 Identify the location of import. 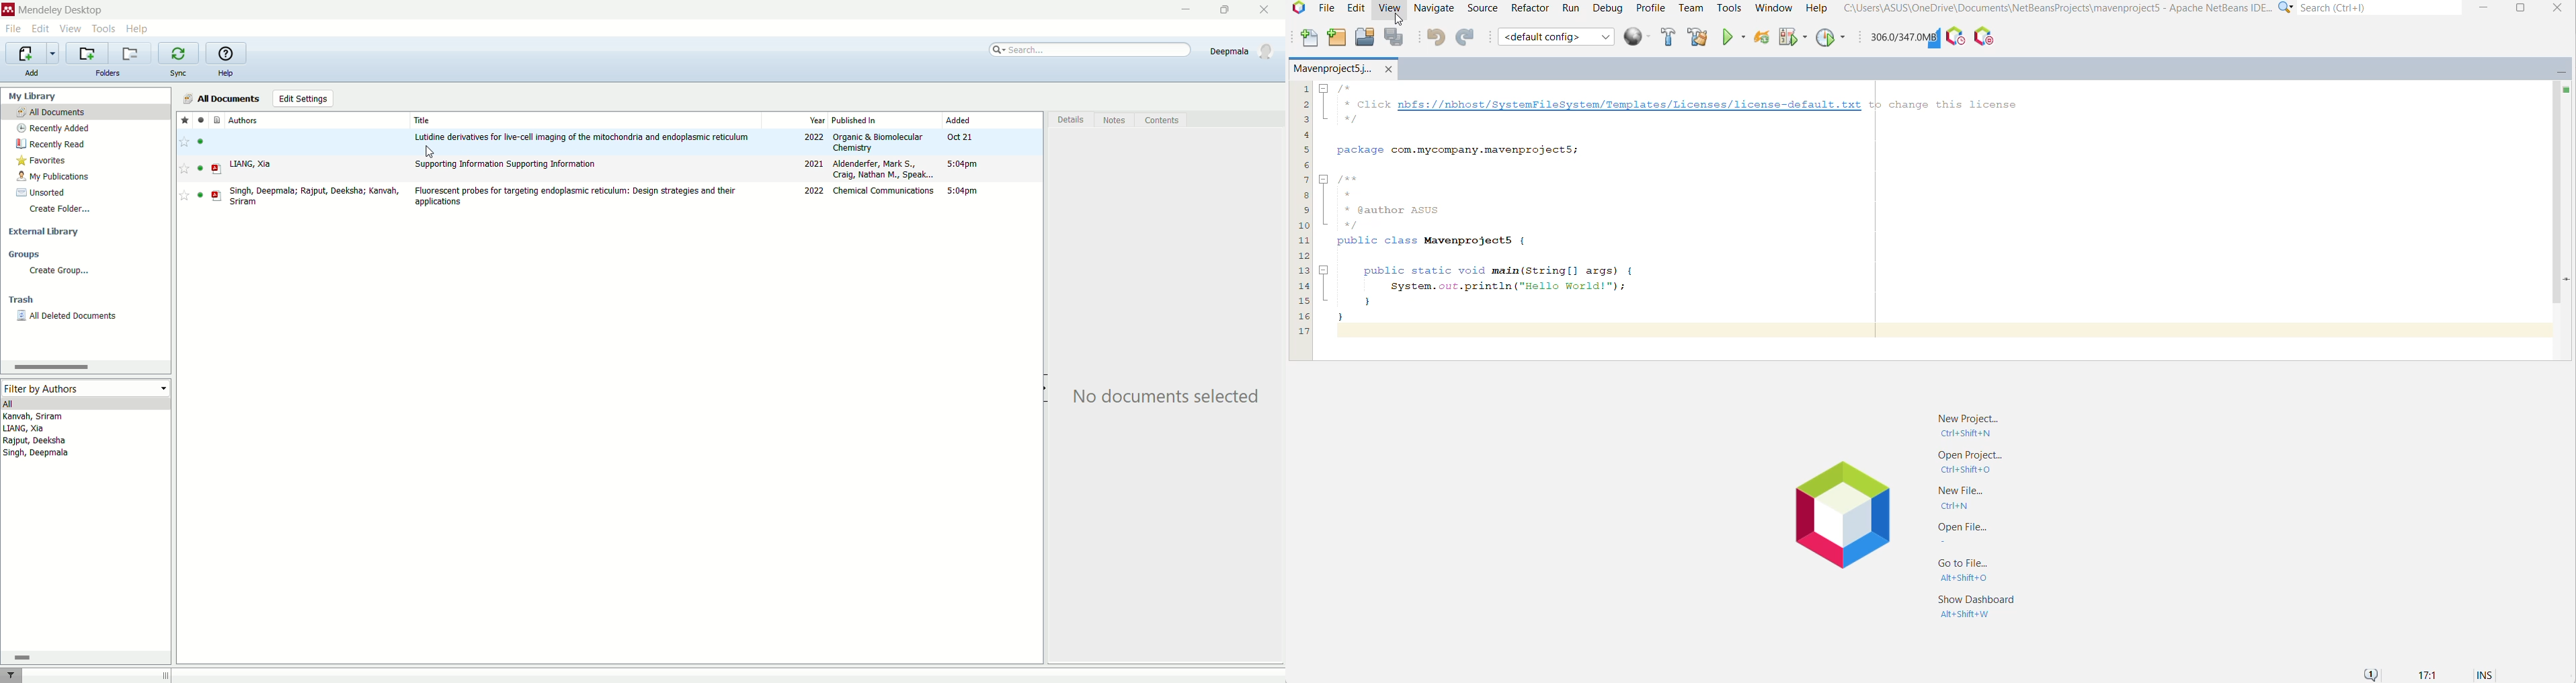
(32, 53).